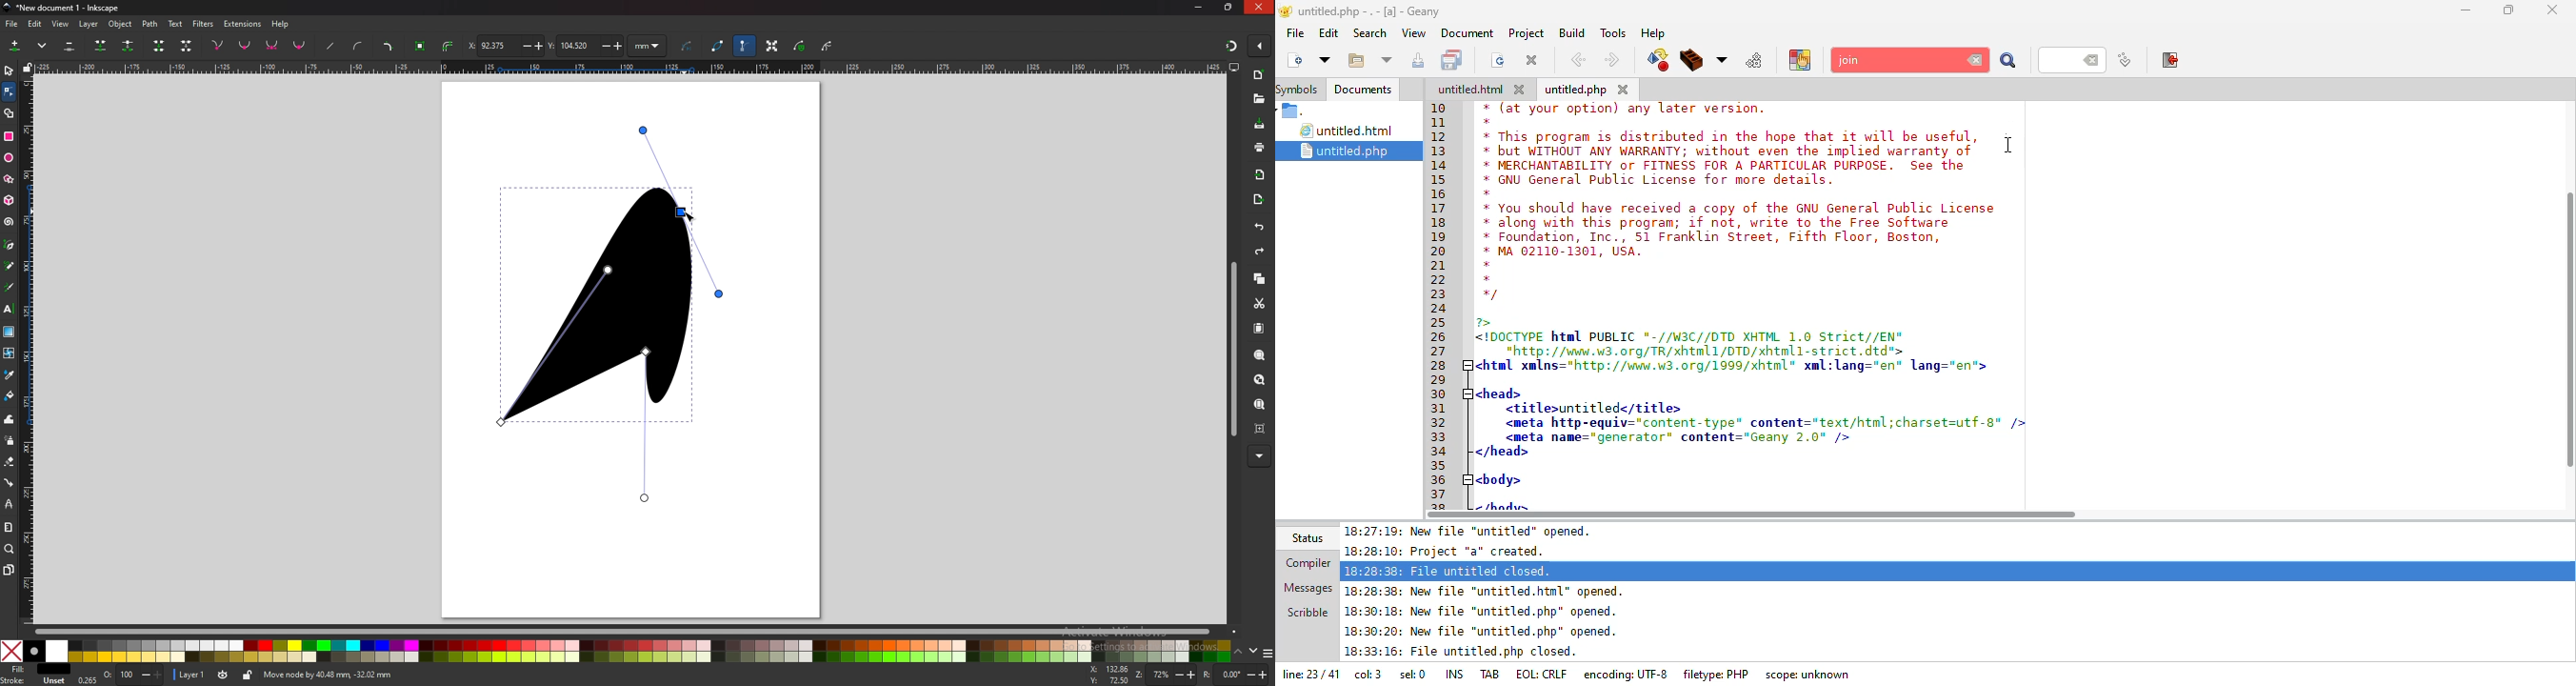 This screenshot has width=2576, height=700. What do you see at coordinates (504, 46) in the screenshot?
I see `x coordinate` at bounding box center [504, 46].